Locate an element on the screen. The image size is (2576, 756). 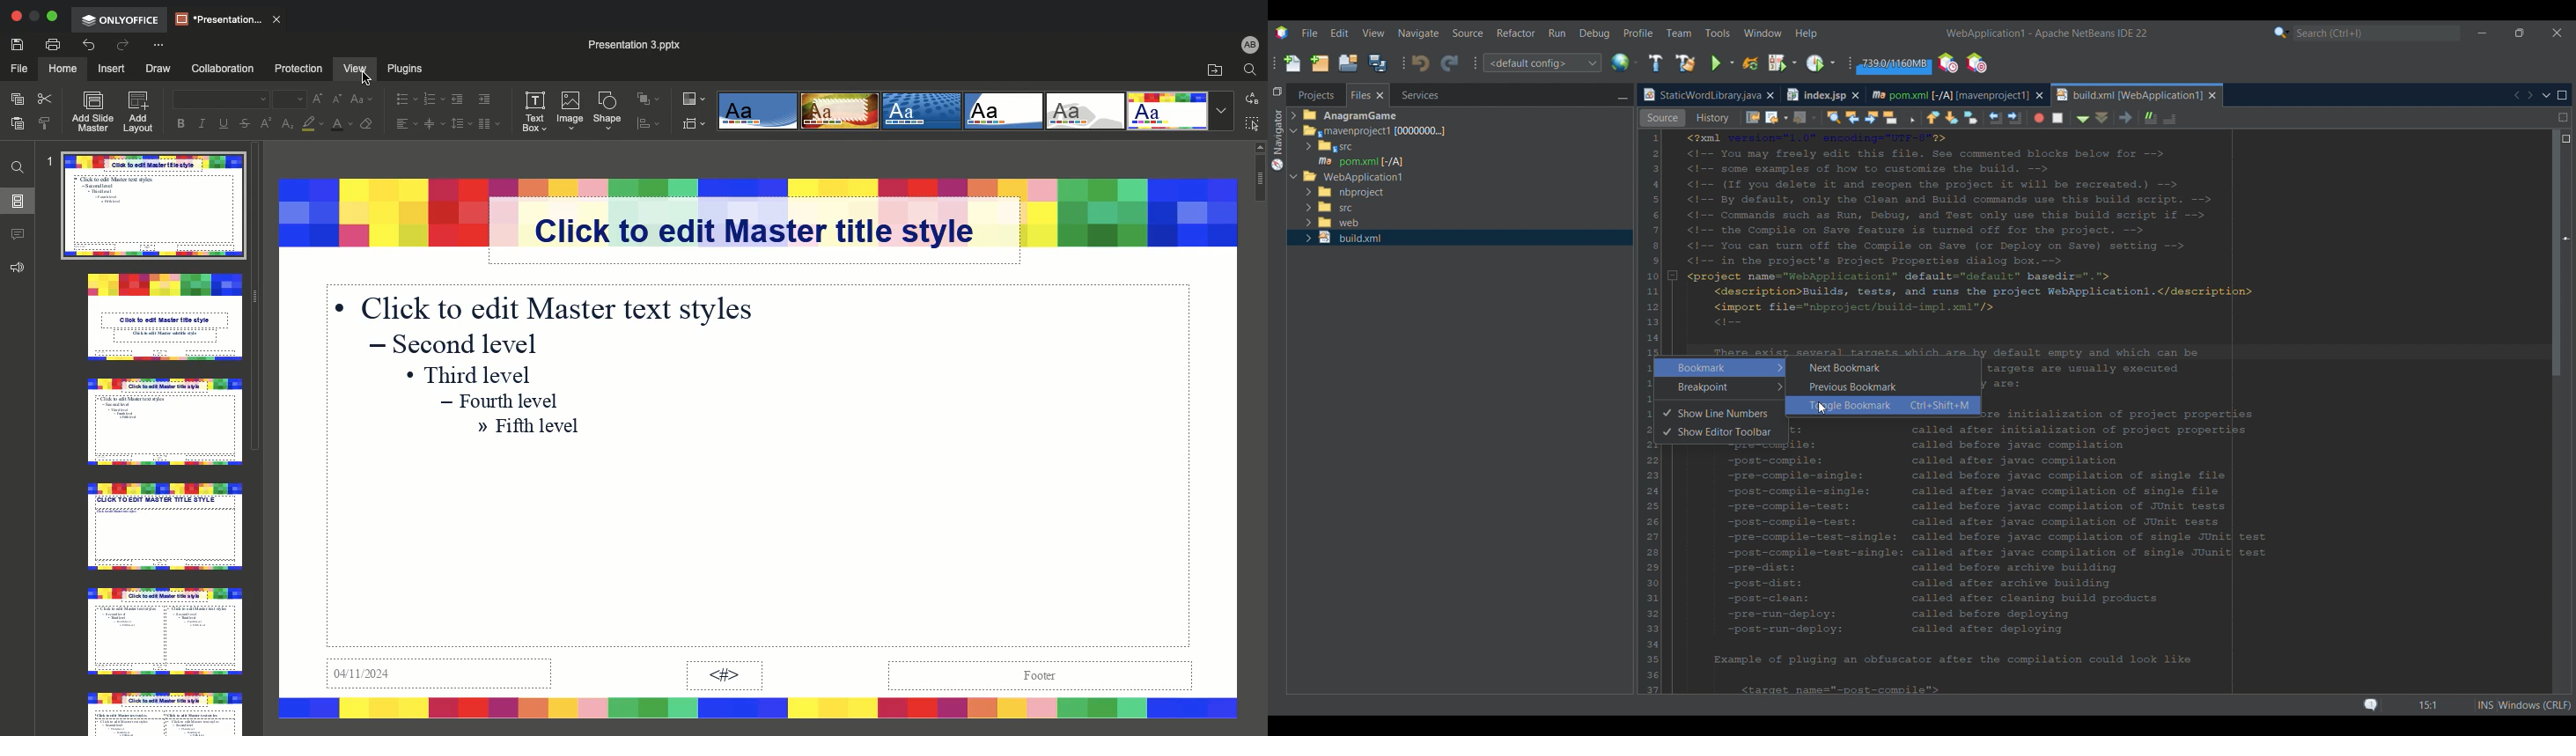
« Third level is located at coordinates (477, 372).